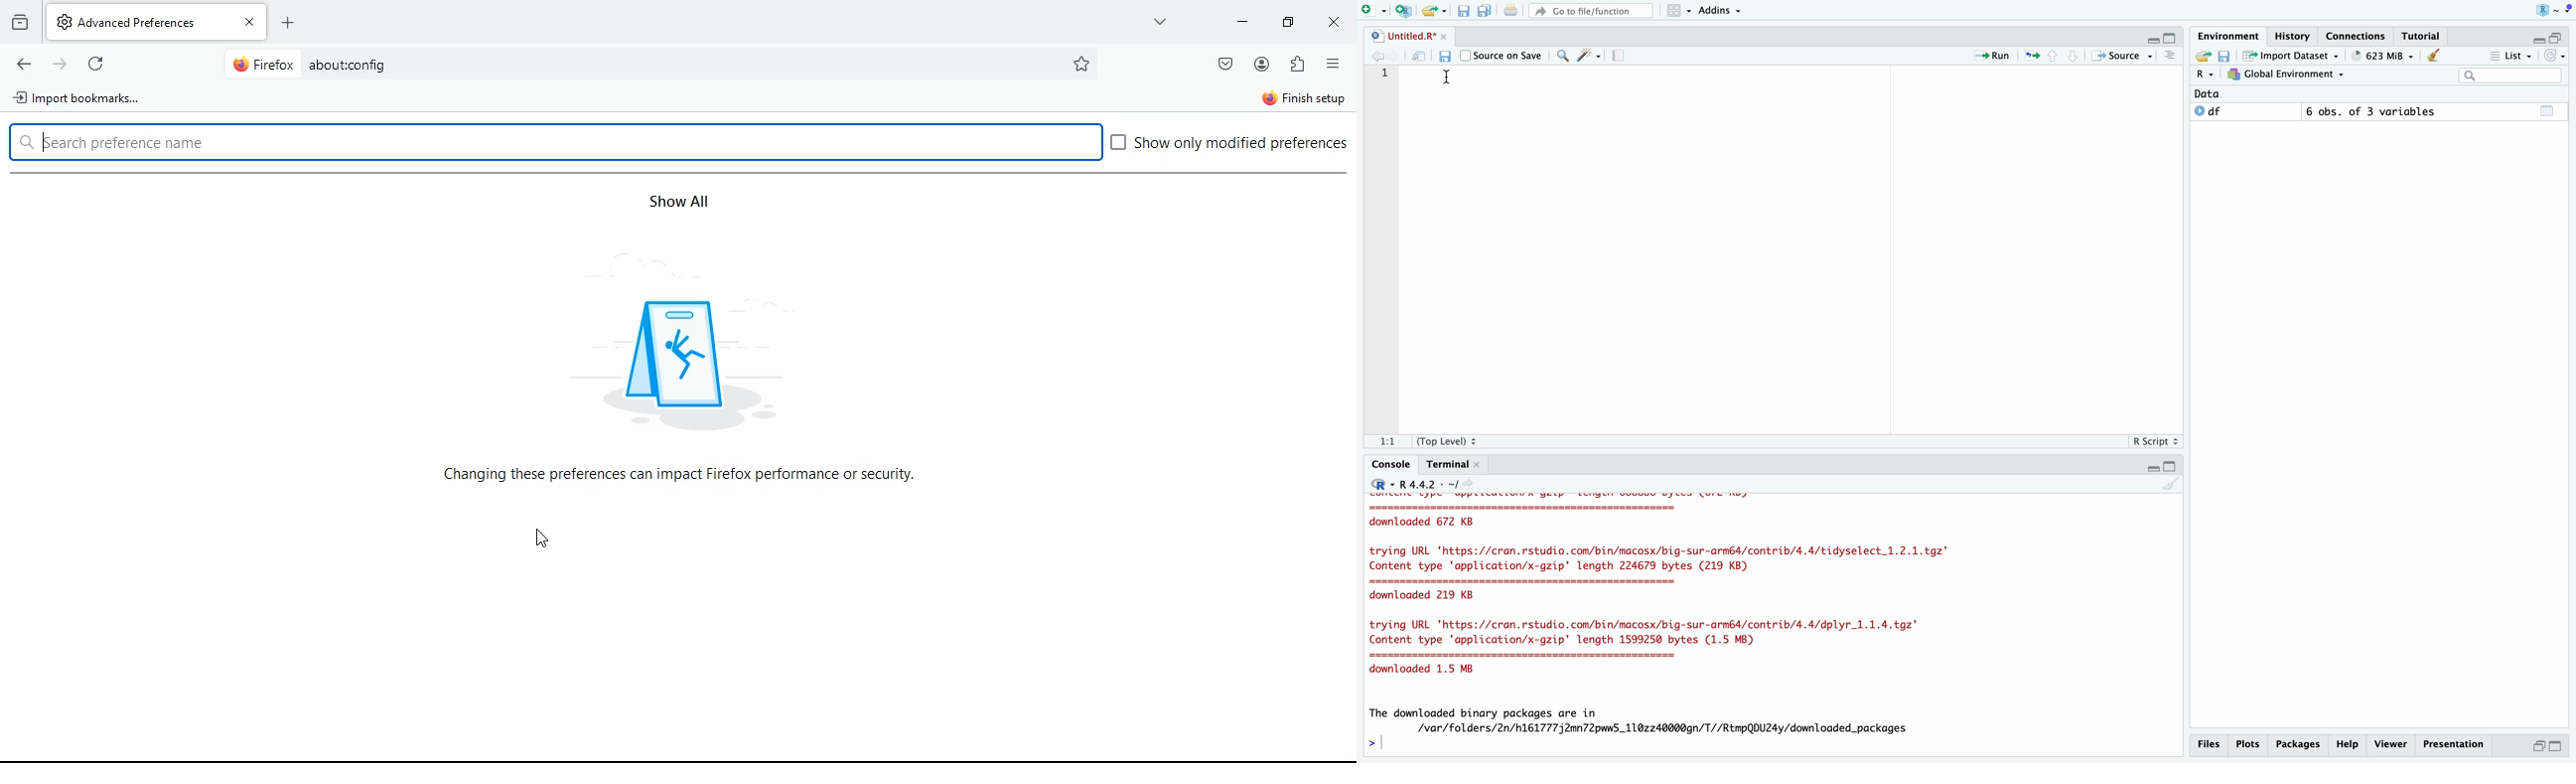  Describe the element at coordinates (1445, 56) in the screenshot. I see `Save` at that location.